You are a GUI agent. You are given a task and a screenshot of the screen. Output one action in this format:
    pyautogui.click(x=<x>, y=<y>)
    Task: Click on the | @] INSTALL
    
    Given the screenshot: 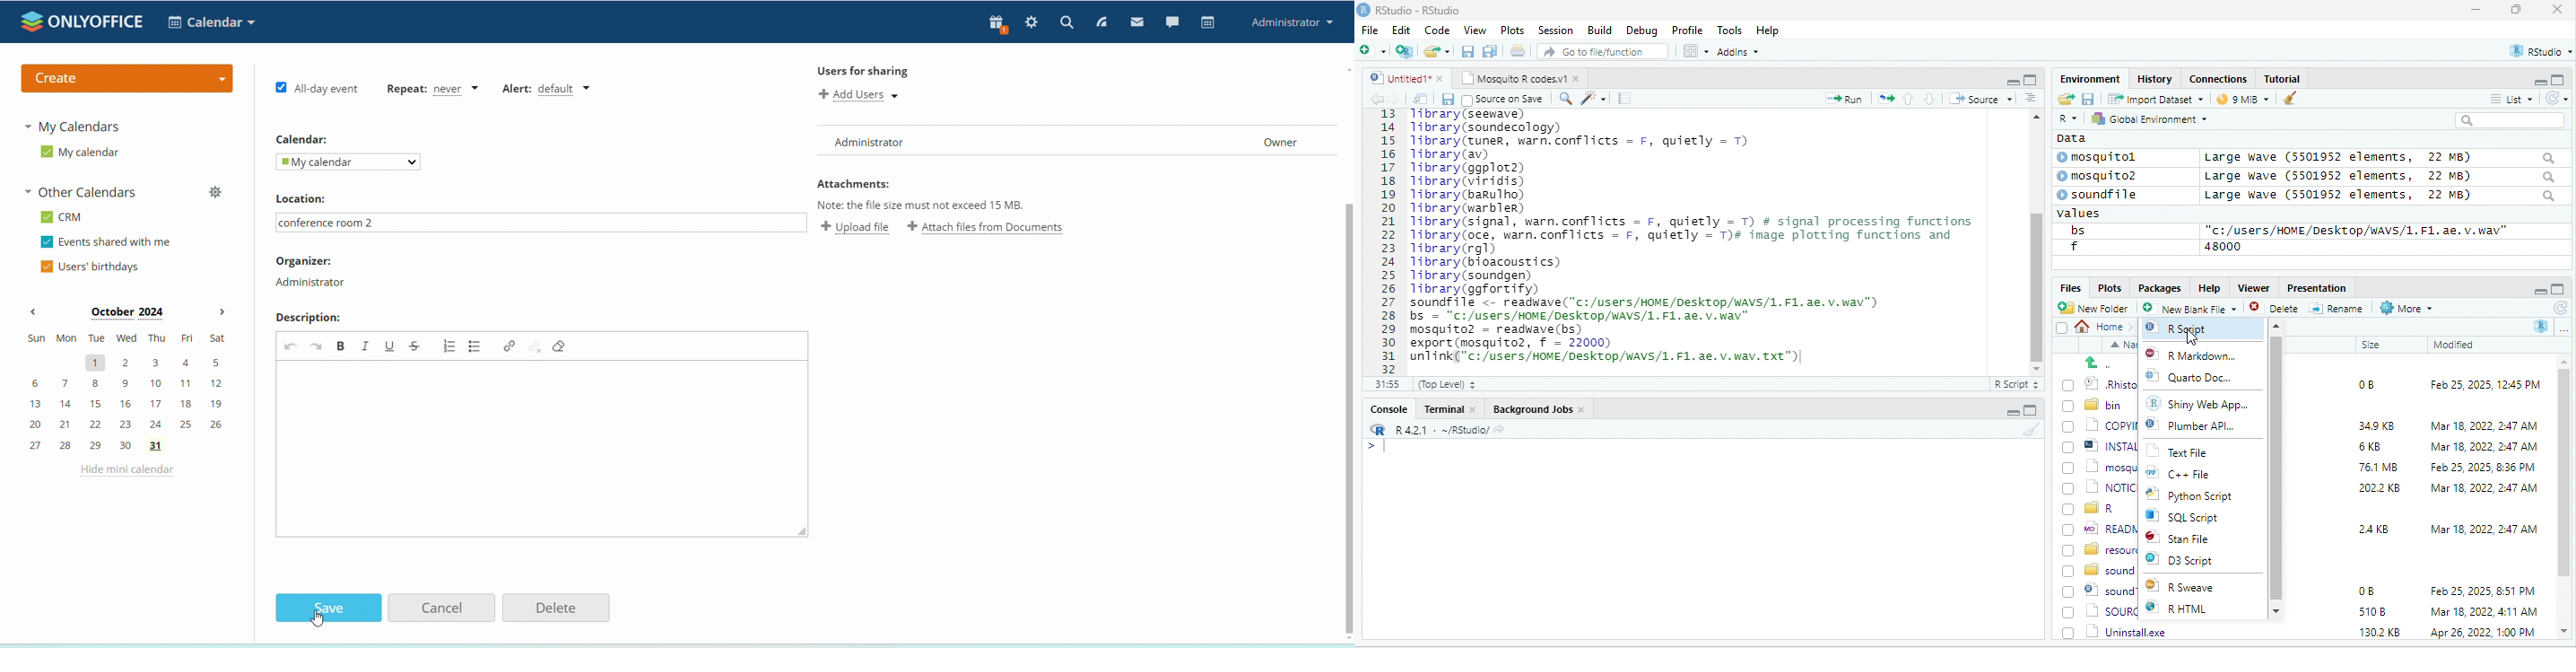 What is the action you would take?
    pyautogui.click(x=2102, y=445)
    